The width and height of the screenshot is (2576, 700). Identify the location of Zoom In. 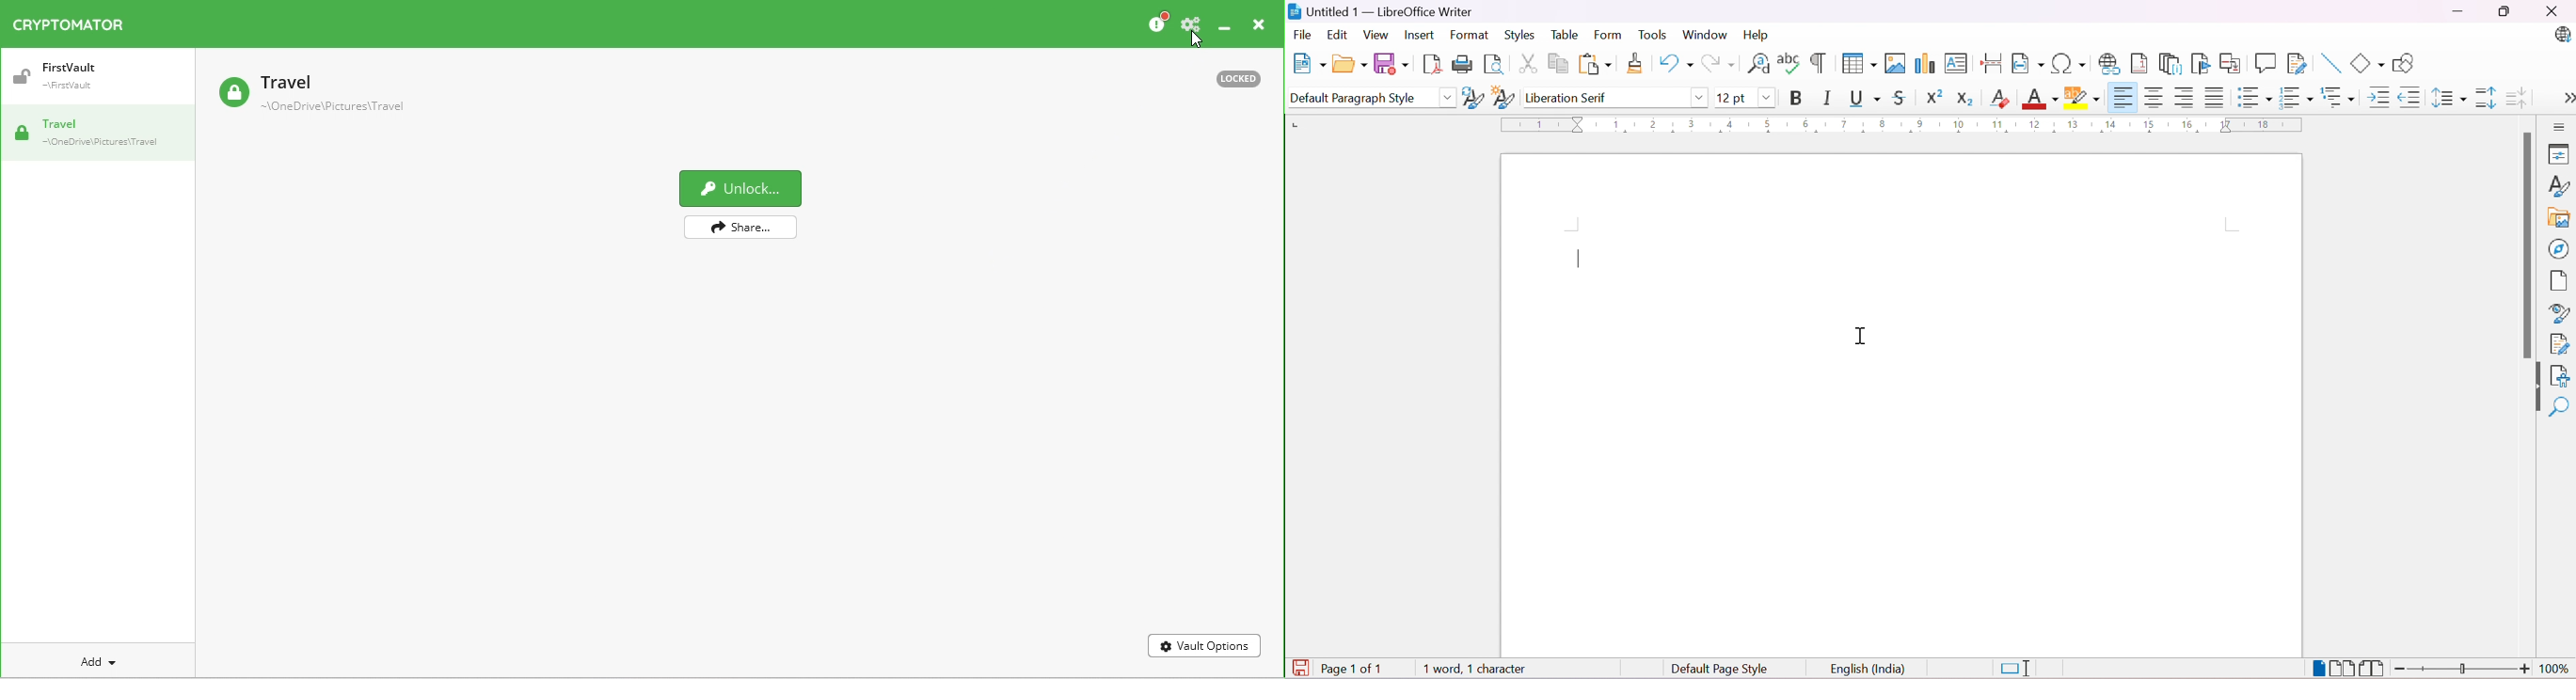
(2525, 670).